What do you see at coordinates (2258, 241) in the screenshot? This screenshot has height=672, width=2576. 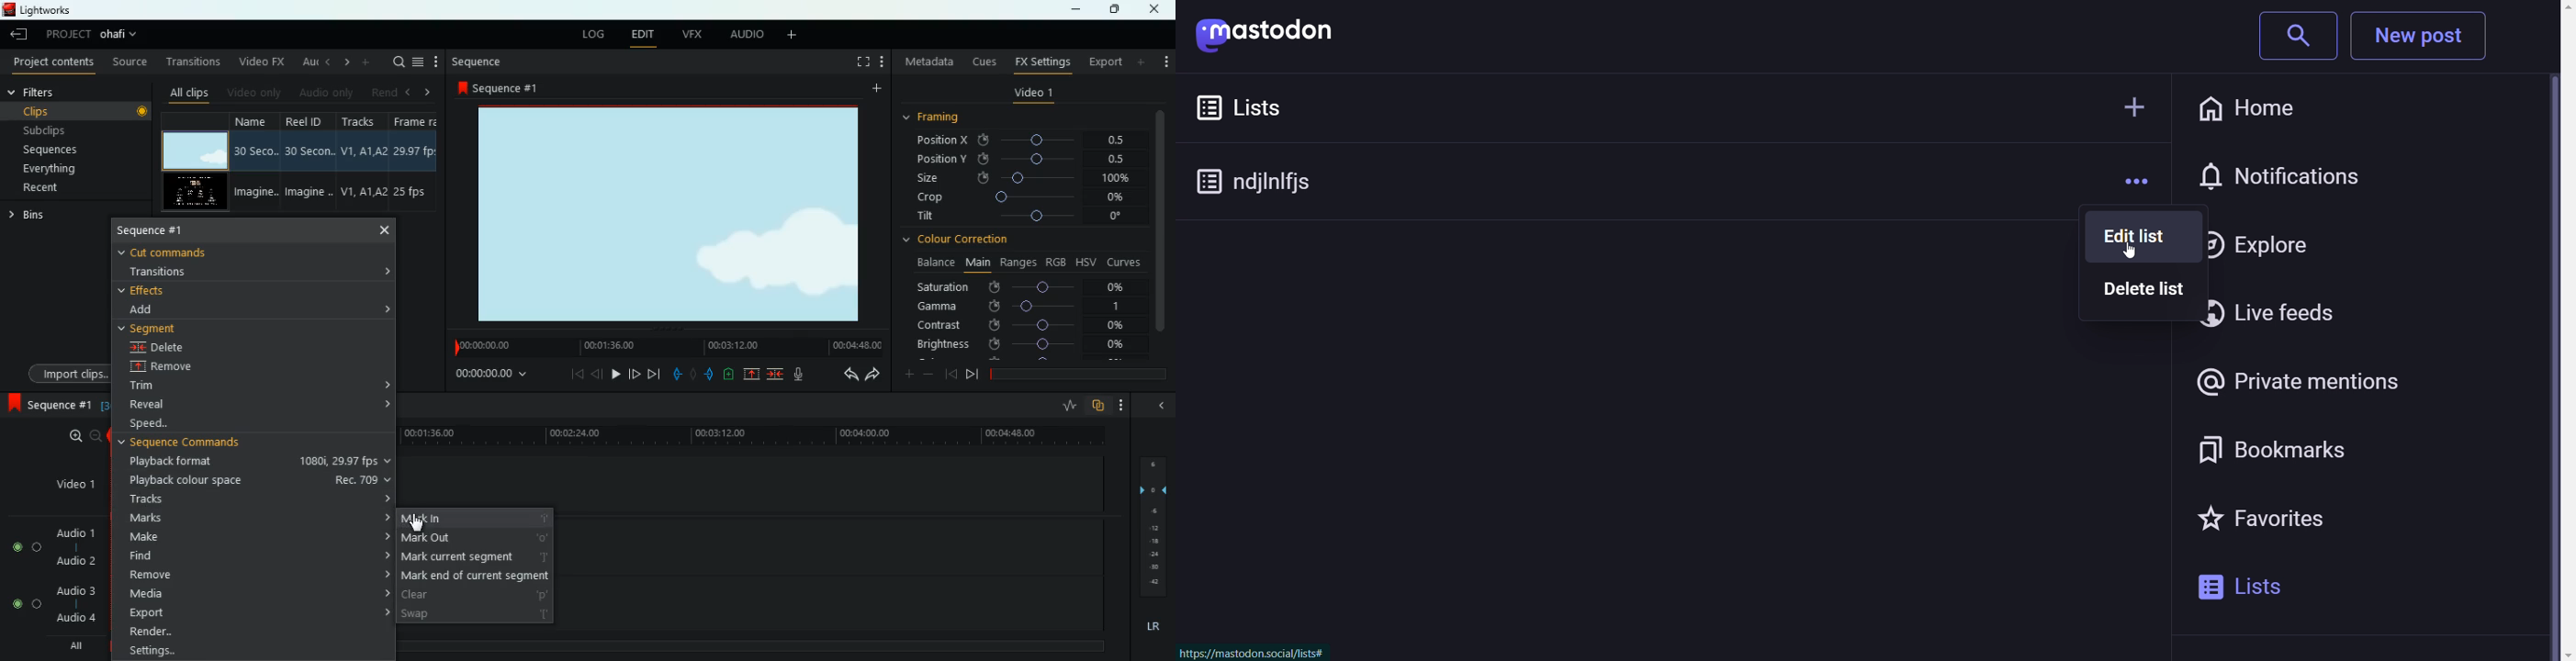 I see `explore` at bounding box center [2258, 241].